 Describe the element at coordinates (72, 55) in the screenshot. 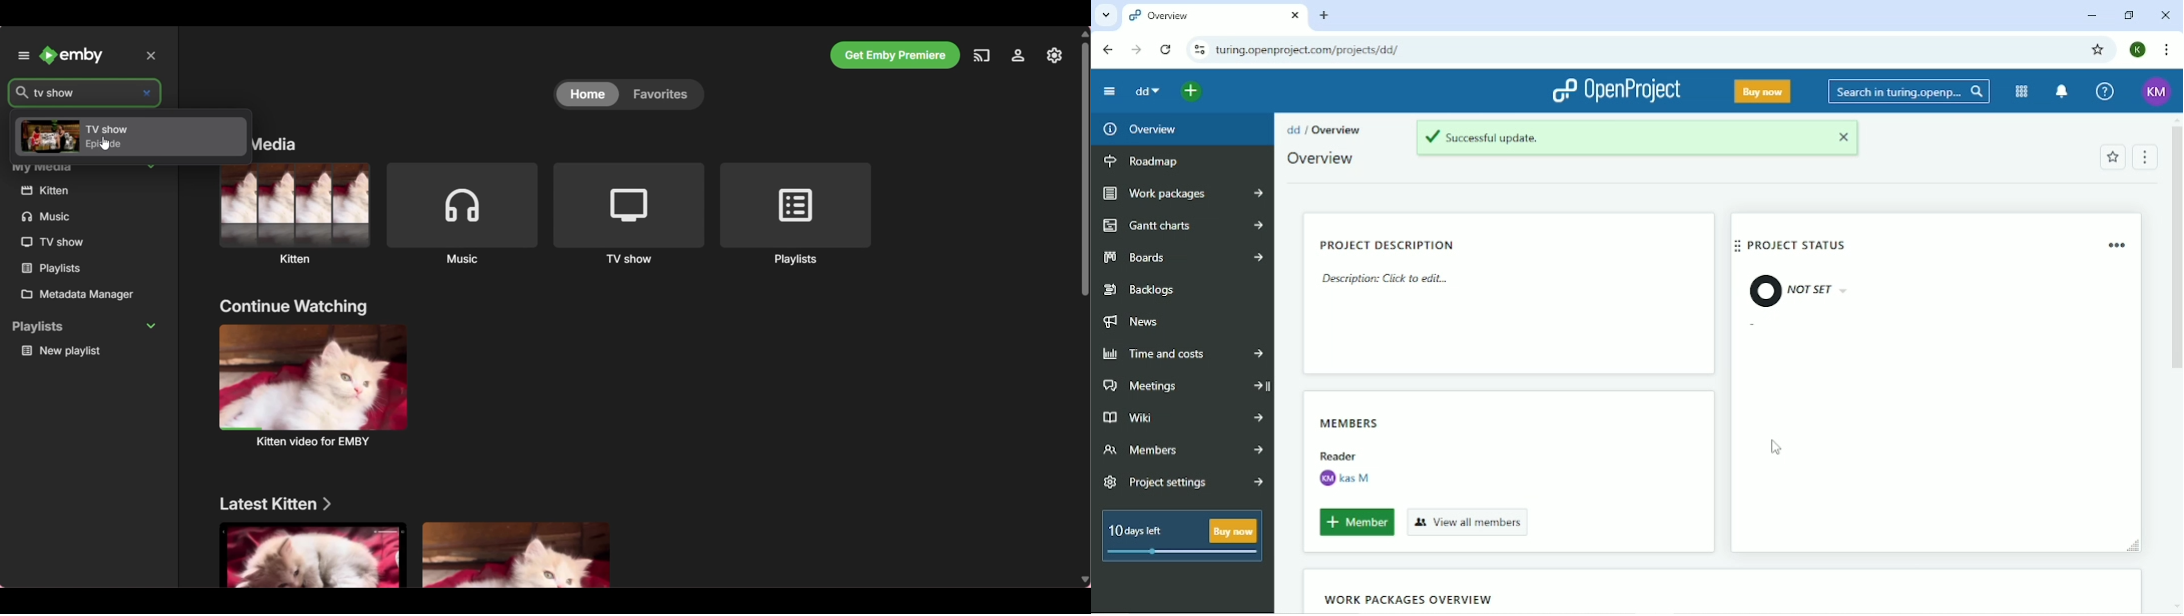

I see `Emby` at that location.